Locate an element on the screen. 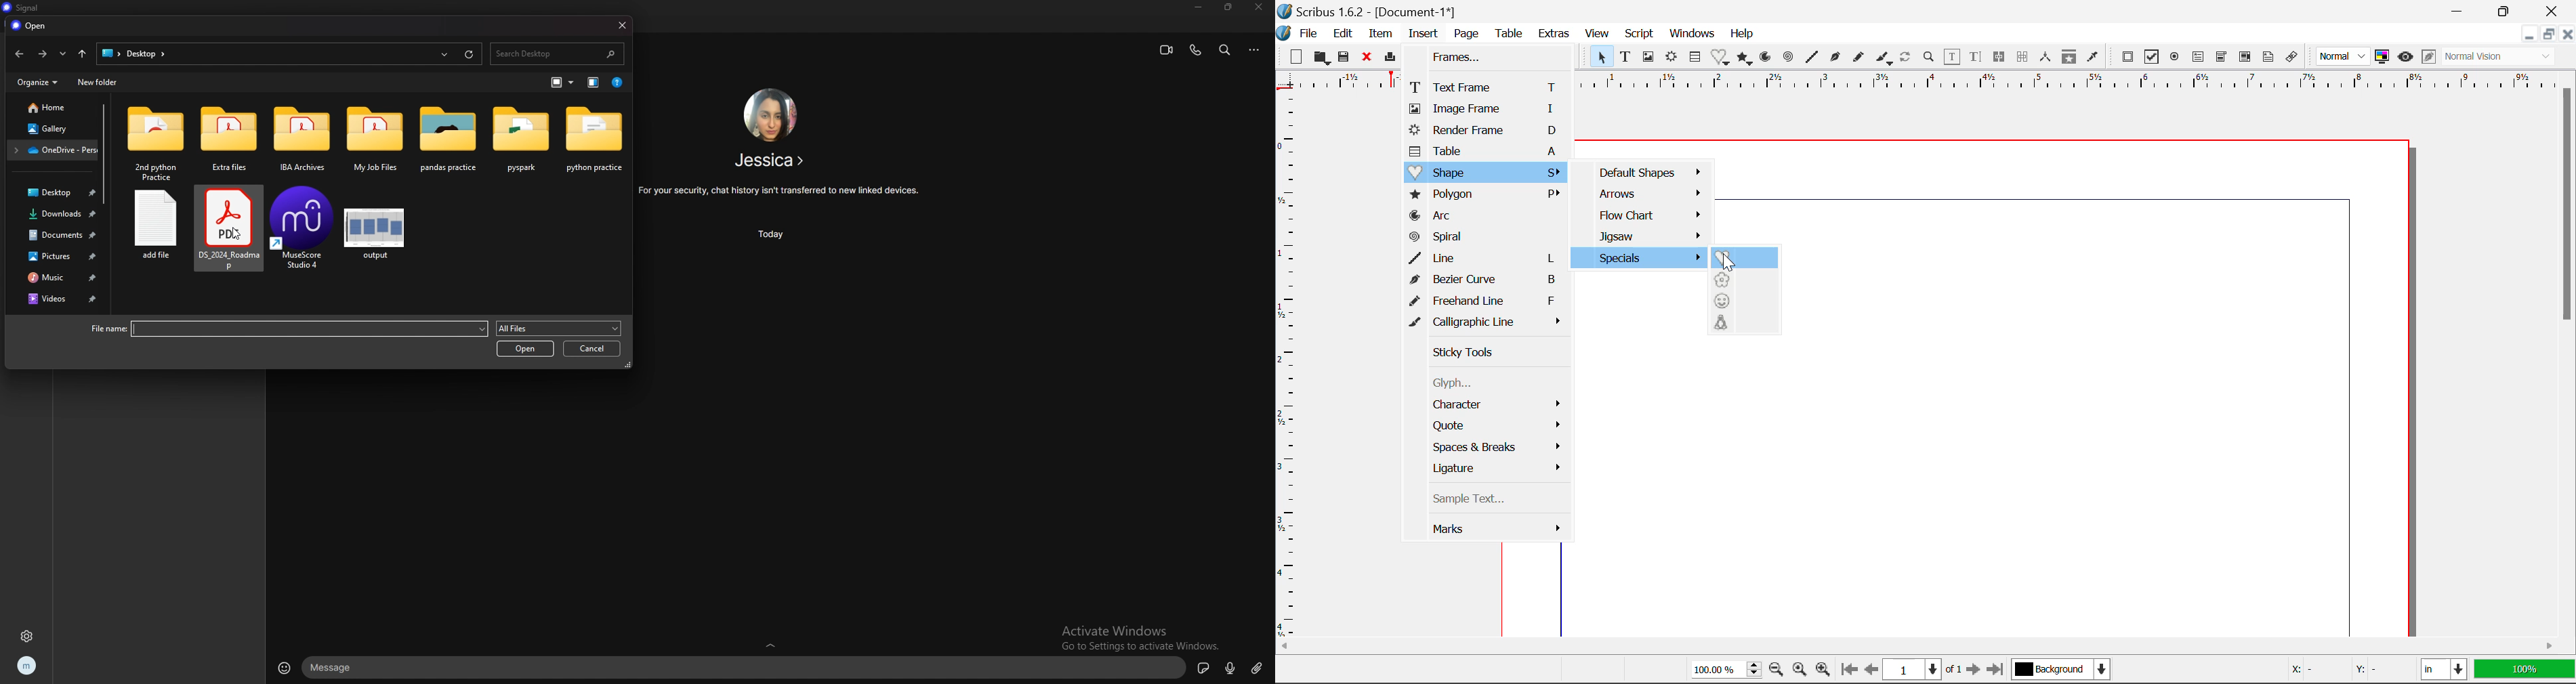 This screenshot has height=700, width=2576. Table is located at coordinates (1486, 152).